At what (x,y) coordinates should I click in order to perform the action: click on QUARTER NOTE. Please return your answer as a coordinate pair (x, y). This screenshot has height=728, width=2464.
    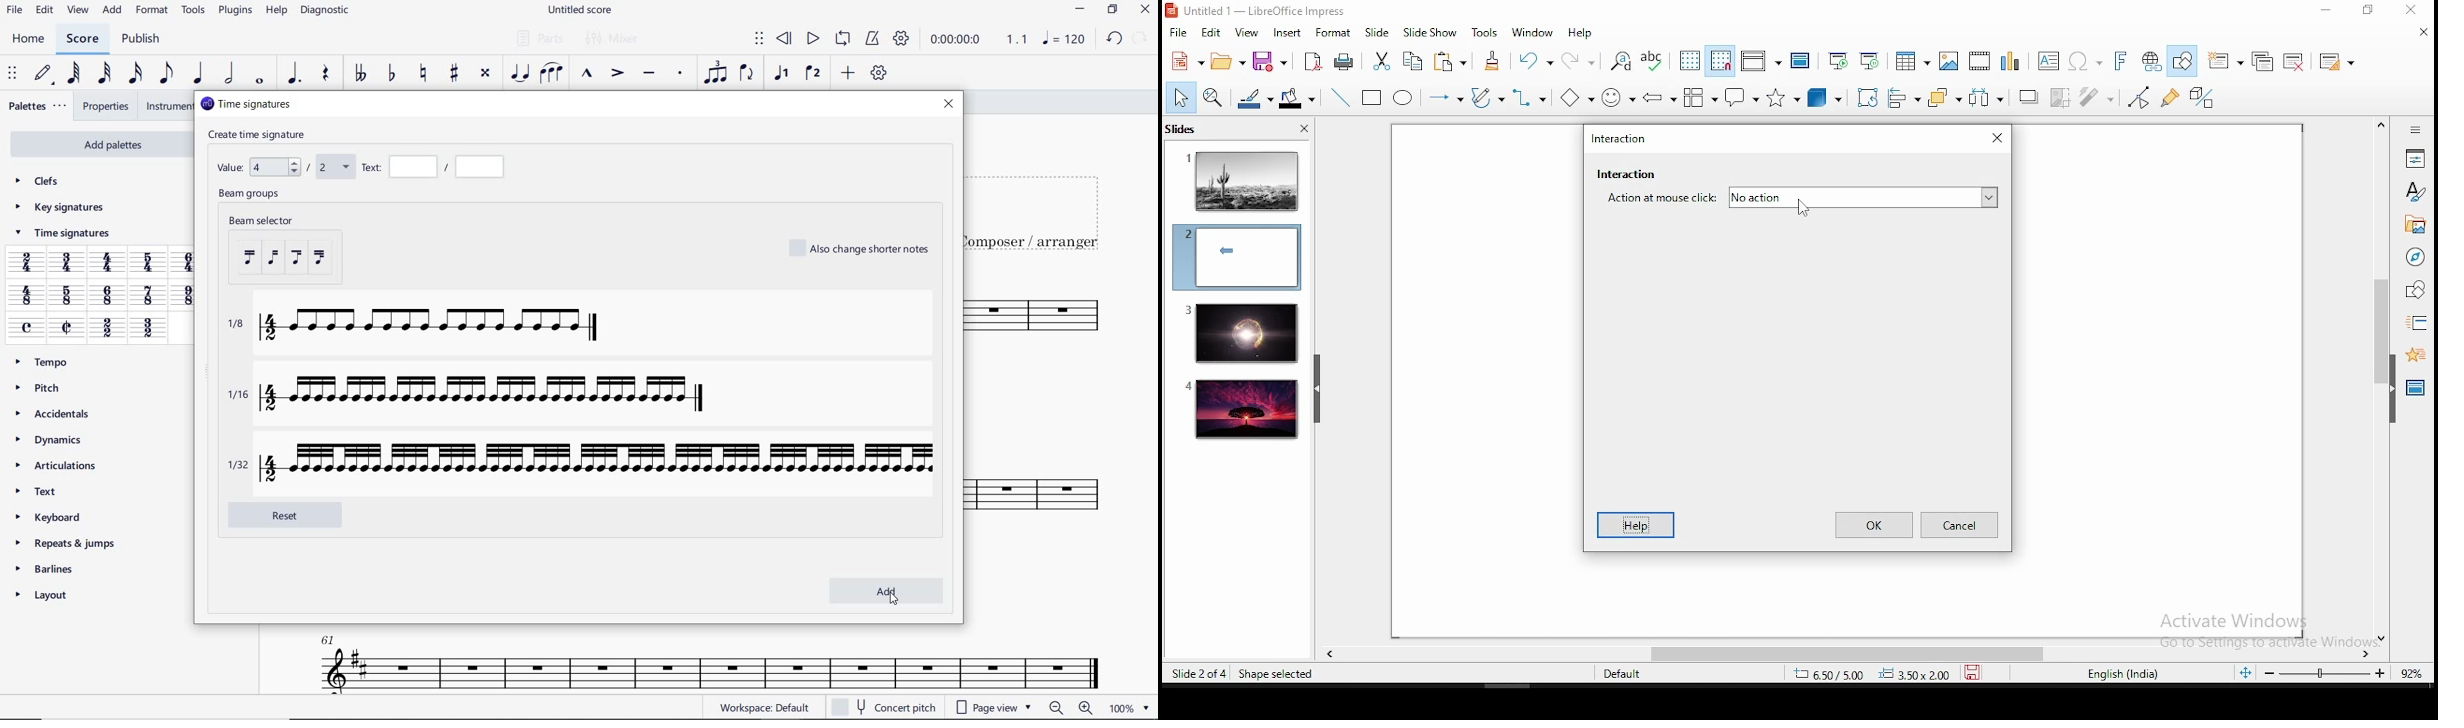
    Looking at the image, I should click on (199, 73).